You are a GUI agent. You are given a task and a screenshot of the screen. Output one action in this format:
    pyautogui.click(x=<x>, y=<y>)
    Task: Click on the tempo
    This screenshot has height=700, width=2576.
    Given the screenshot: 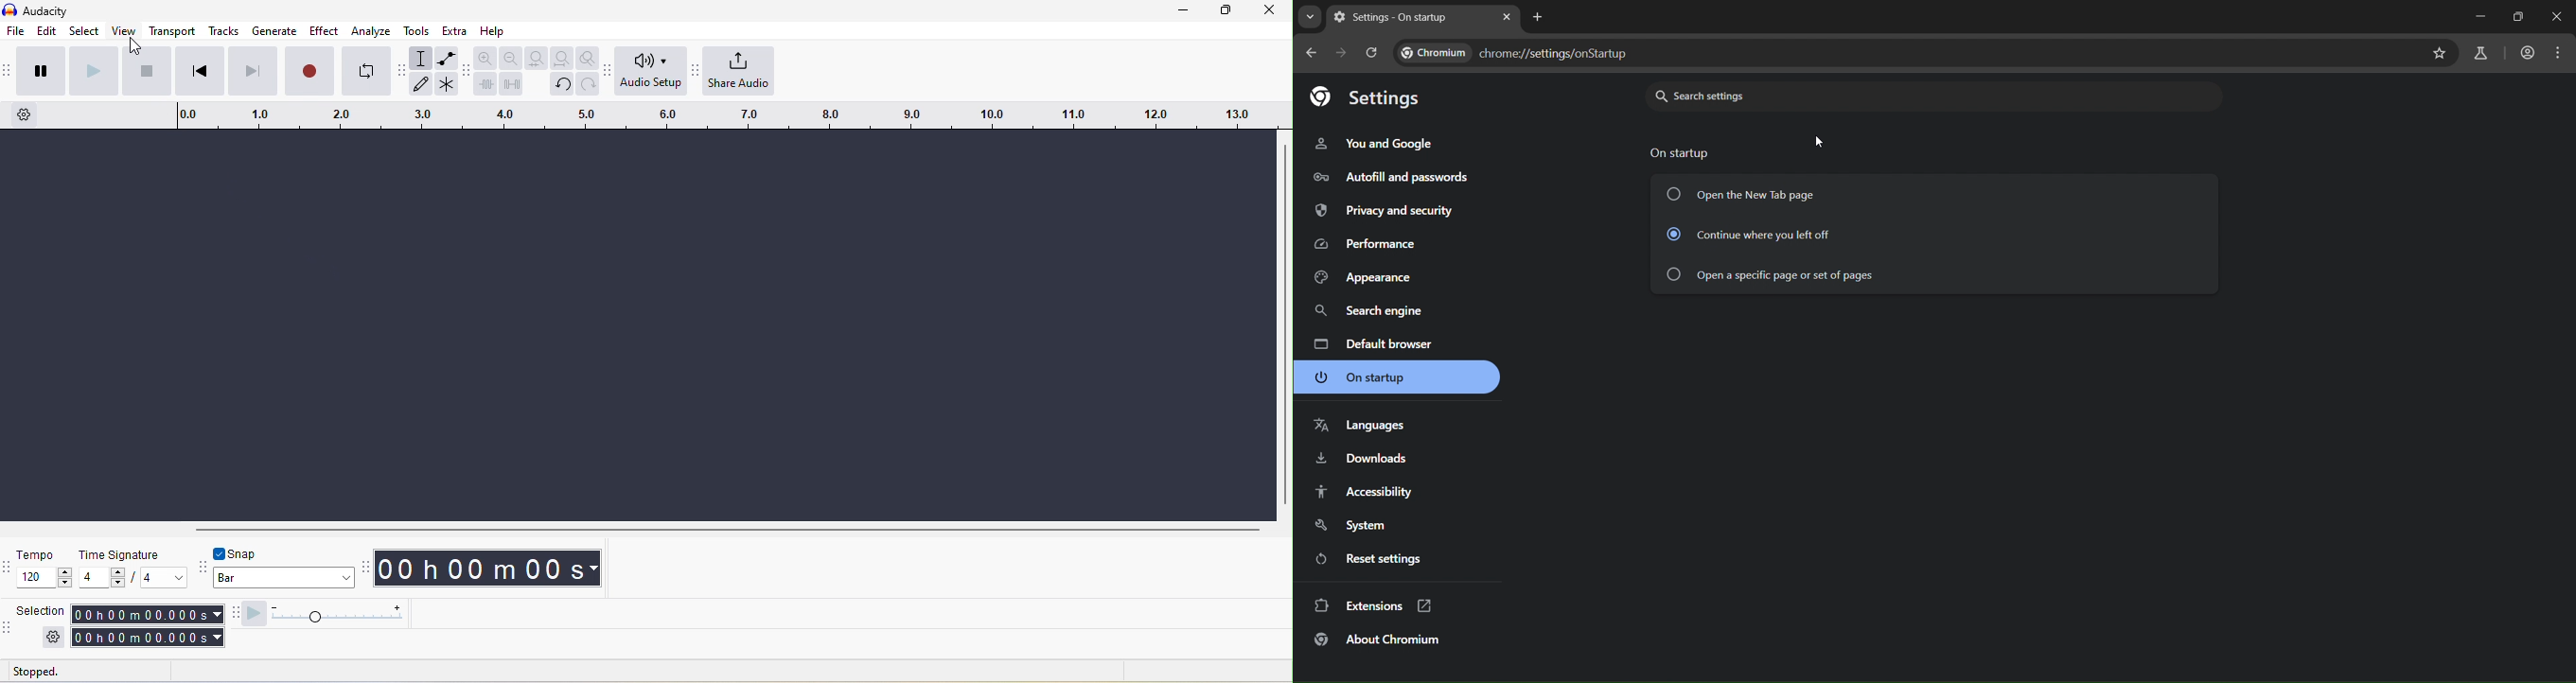 What is the action you would take?
    pyautogui.click(x=38, y=554)
    